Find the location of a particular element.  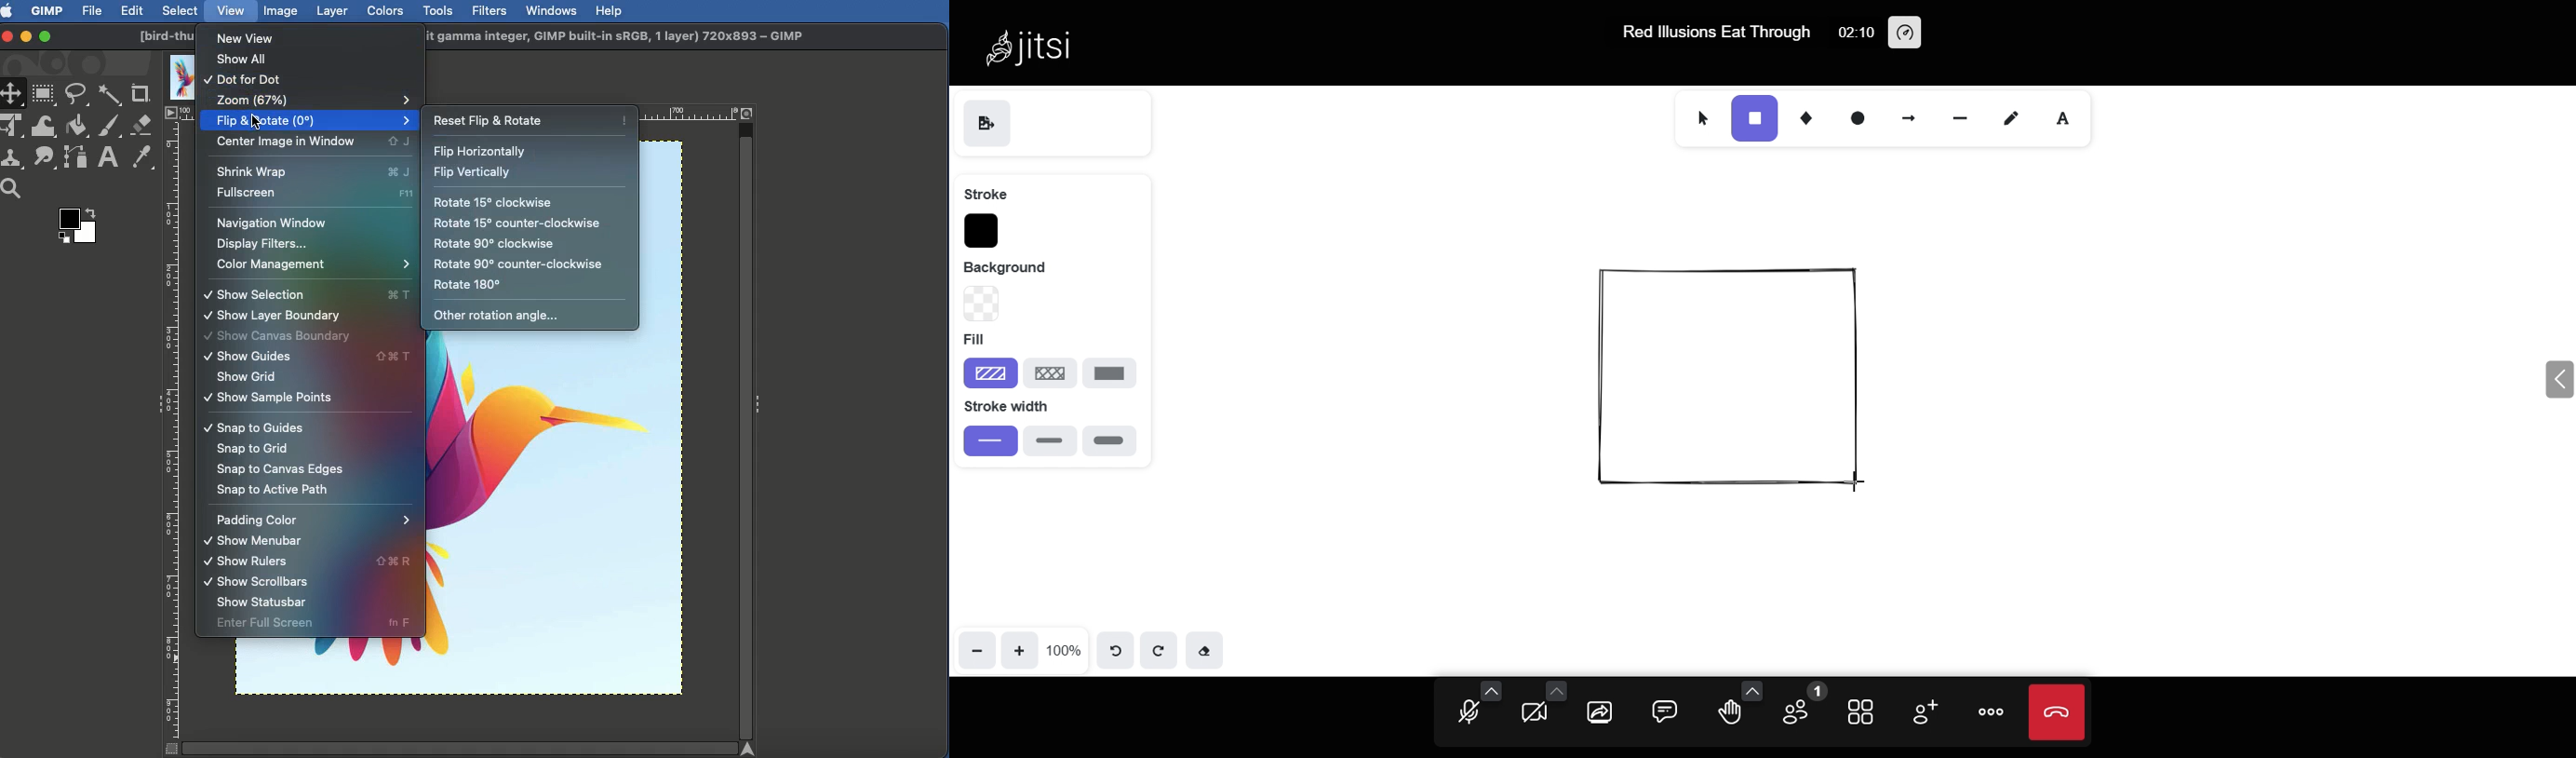

Tools is located at coordinates (437, 11).